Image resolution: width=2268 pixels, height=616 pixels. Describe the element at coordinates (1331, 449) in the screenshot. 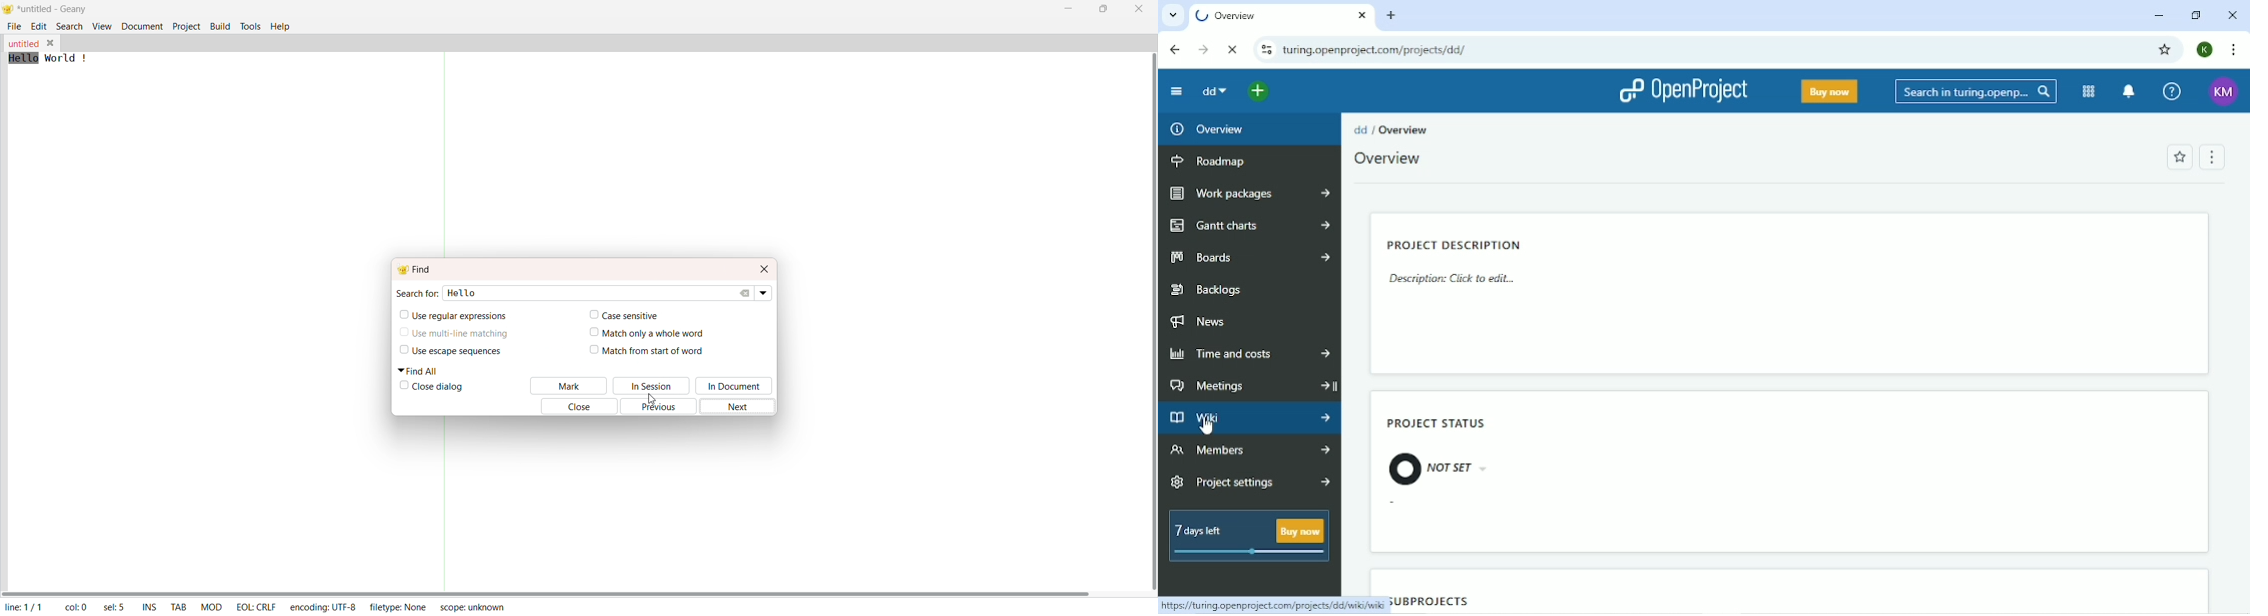

I see `` at that location.